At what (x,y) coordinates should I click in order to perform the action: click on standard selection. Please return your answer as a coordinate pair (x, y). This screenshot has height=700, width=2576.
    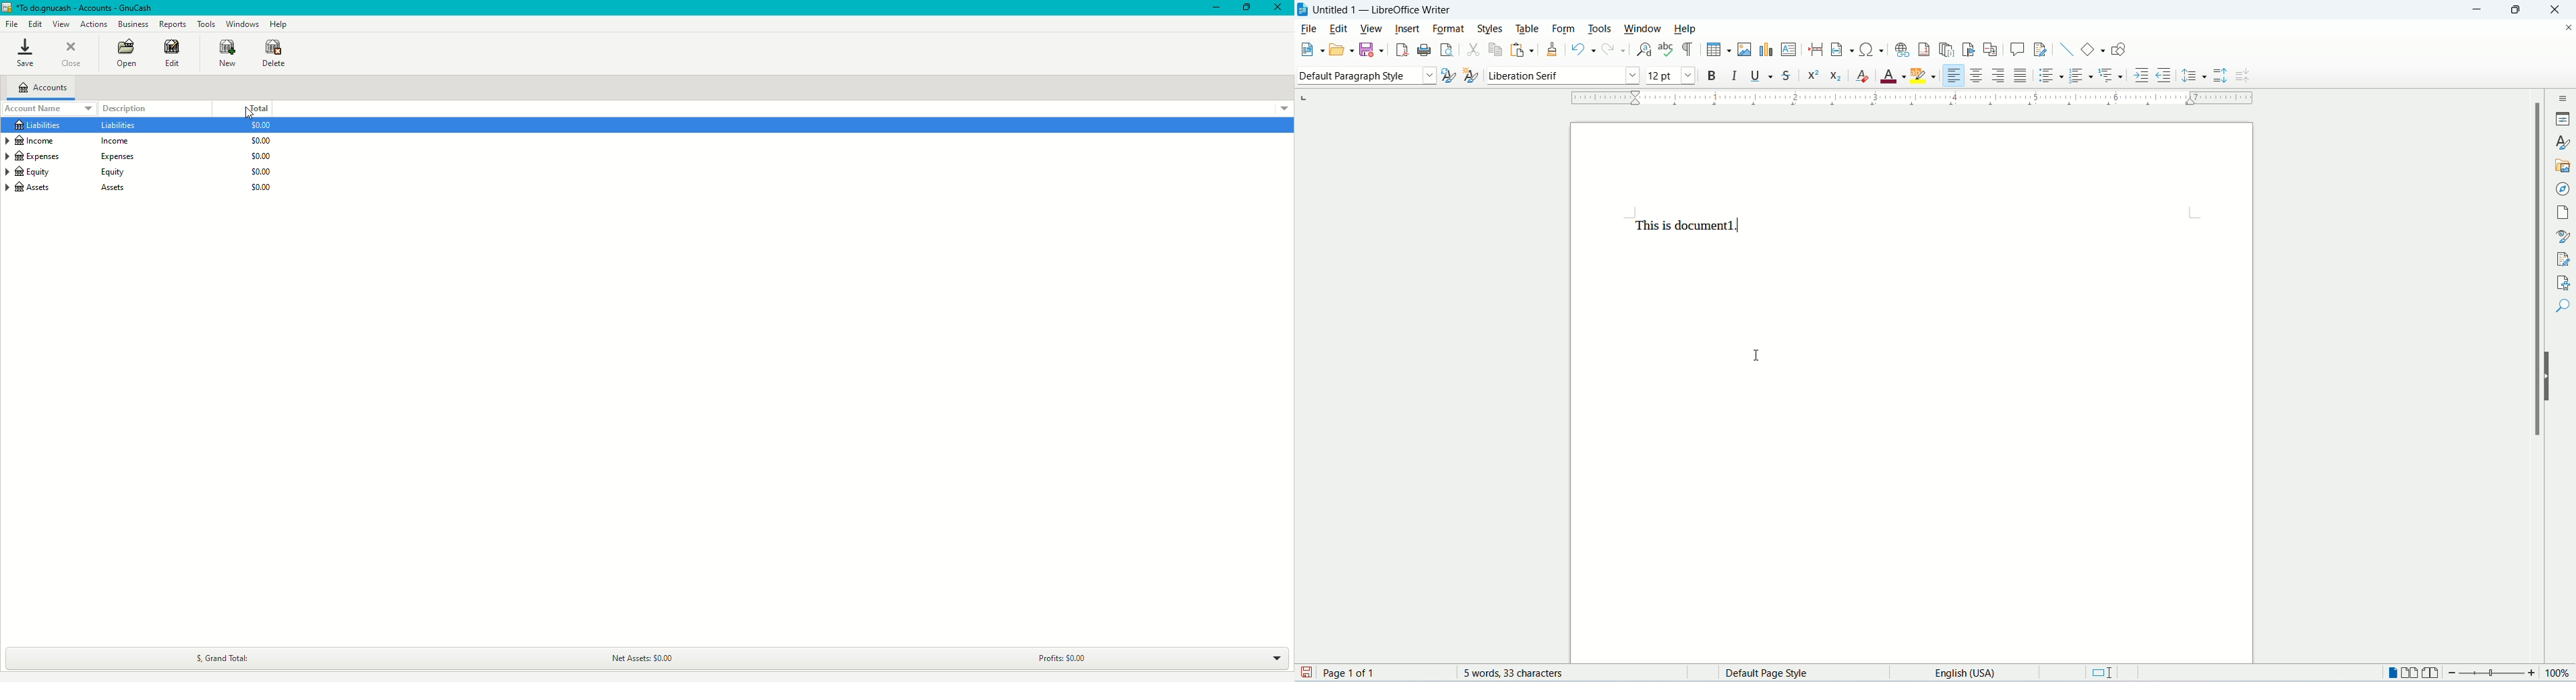
    Looking at the image, I should click on (2106, 672).